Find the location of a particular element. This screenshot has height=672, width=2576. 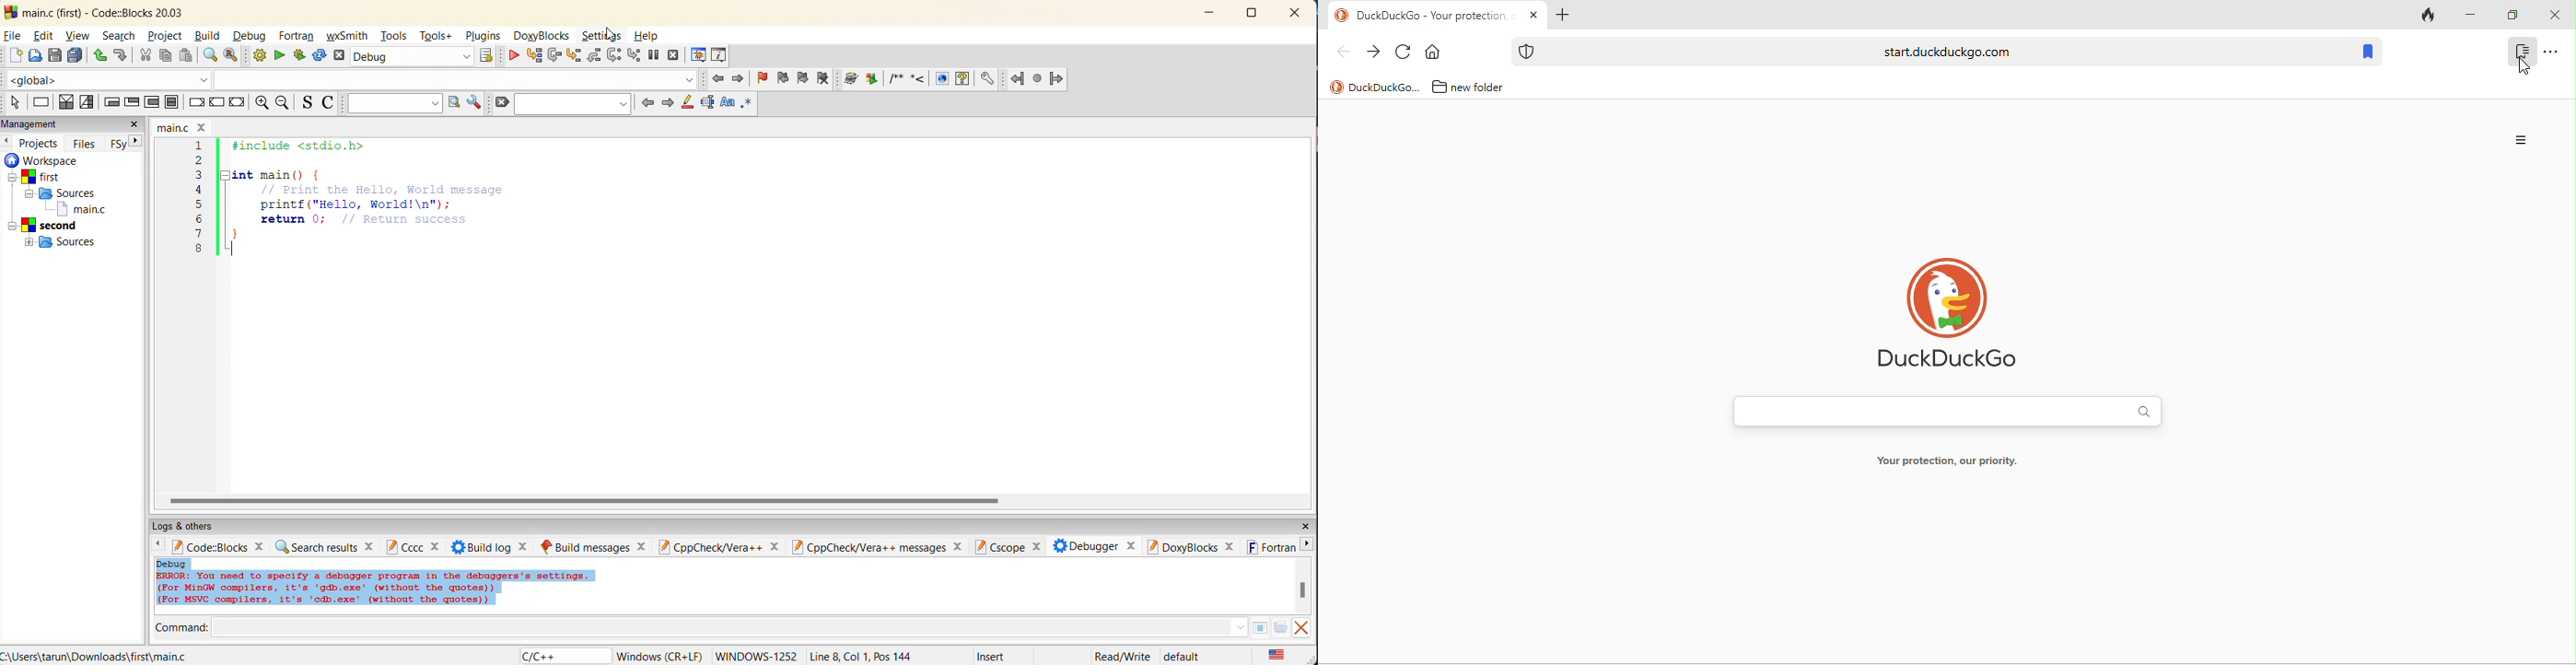

redo is located at coordinates (121, 56).